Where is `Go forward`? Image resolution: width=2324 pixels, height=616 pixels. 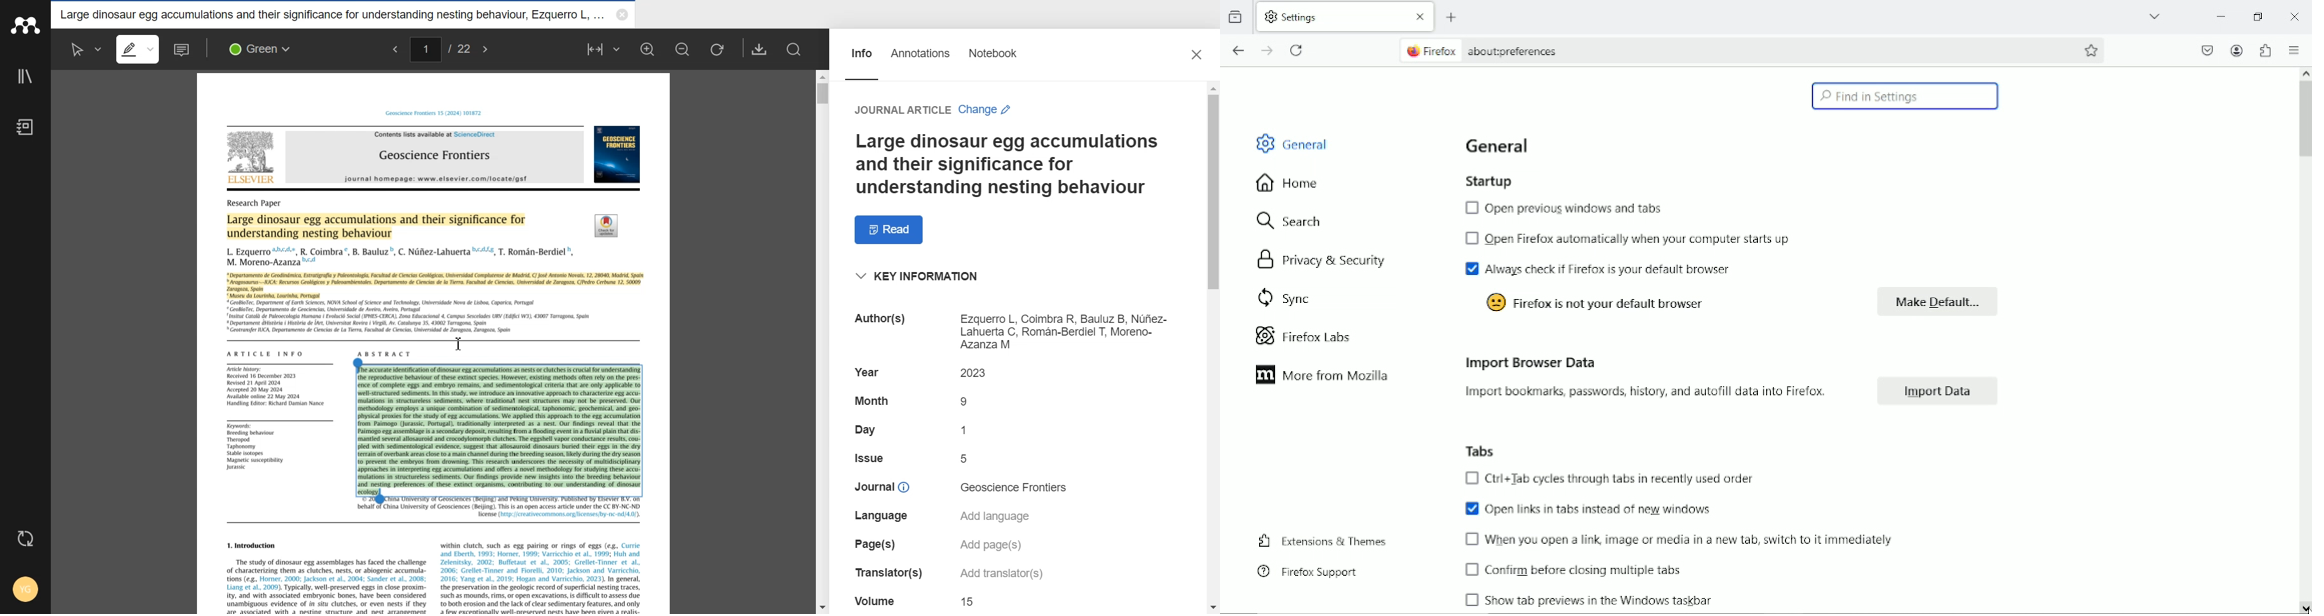
Go forward is located at coordinates (1268, 50).